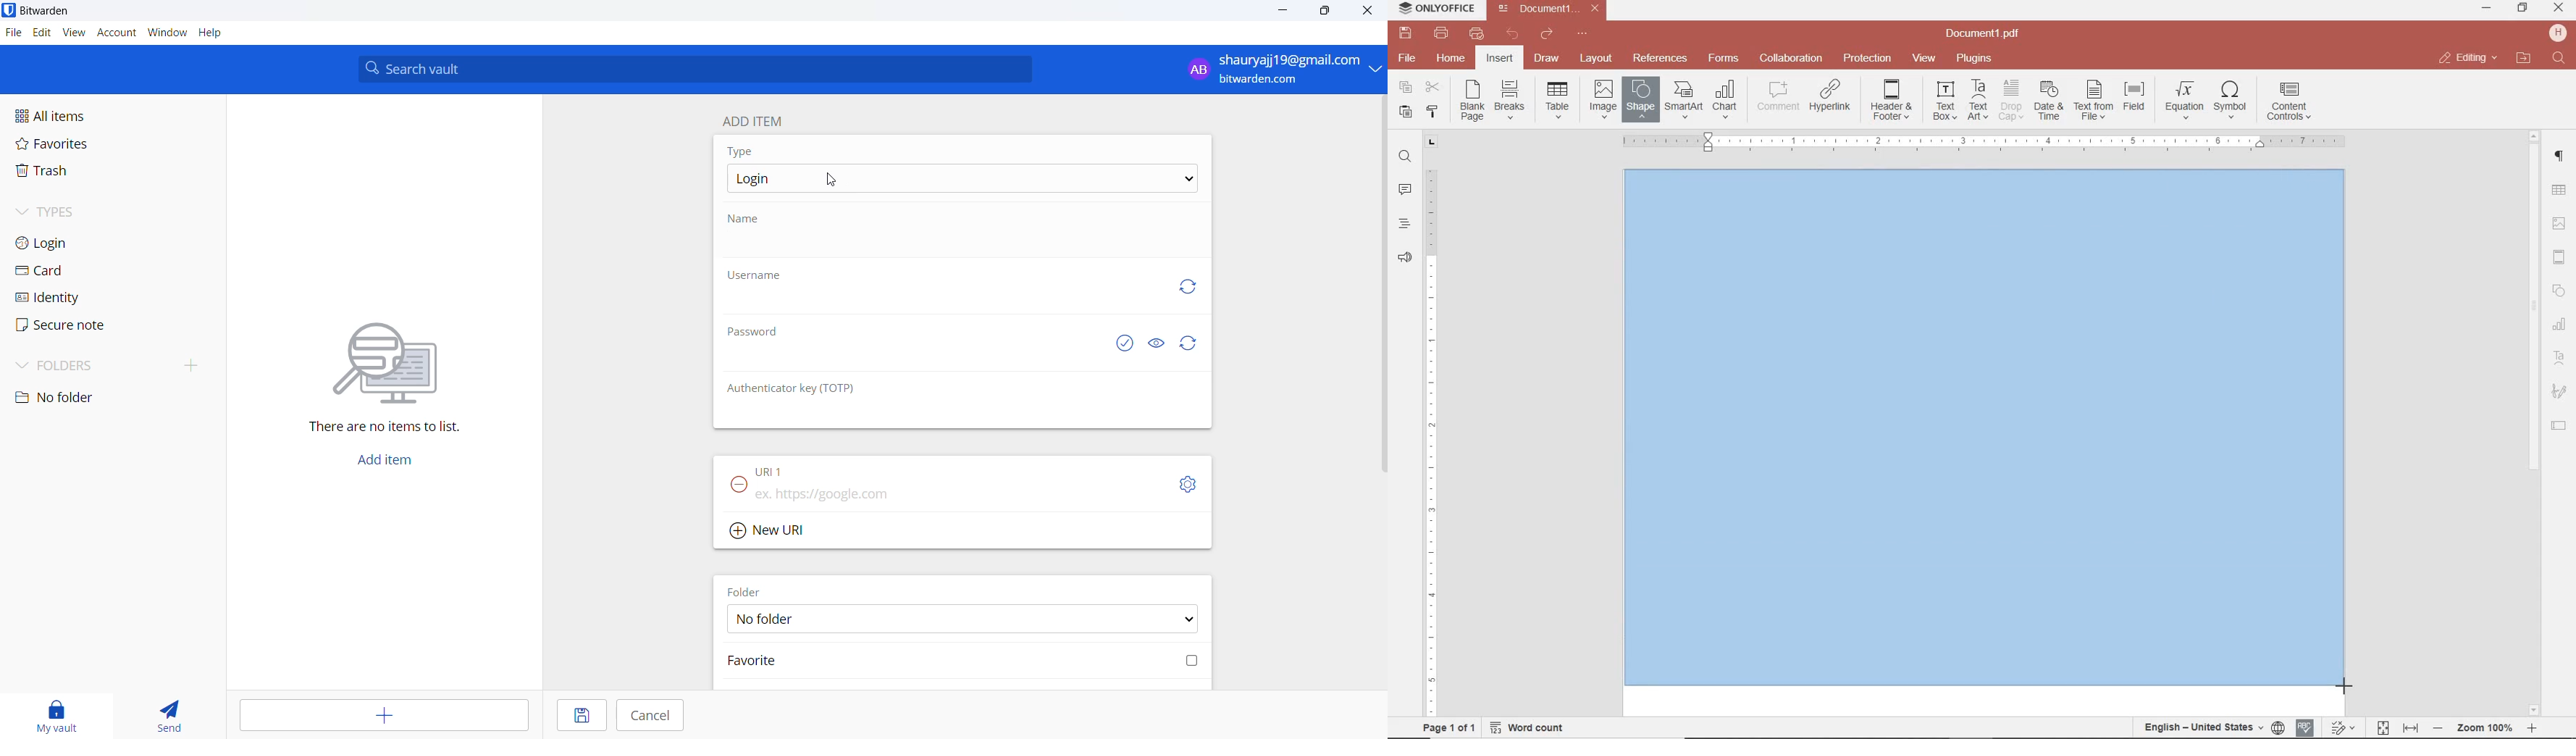  What do you see at coordinates (1659, 59) in the screenshot?
I see `reference` at bounding box center [1659, 59].